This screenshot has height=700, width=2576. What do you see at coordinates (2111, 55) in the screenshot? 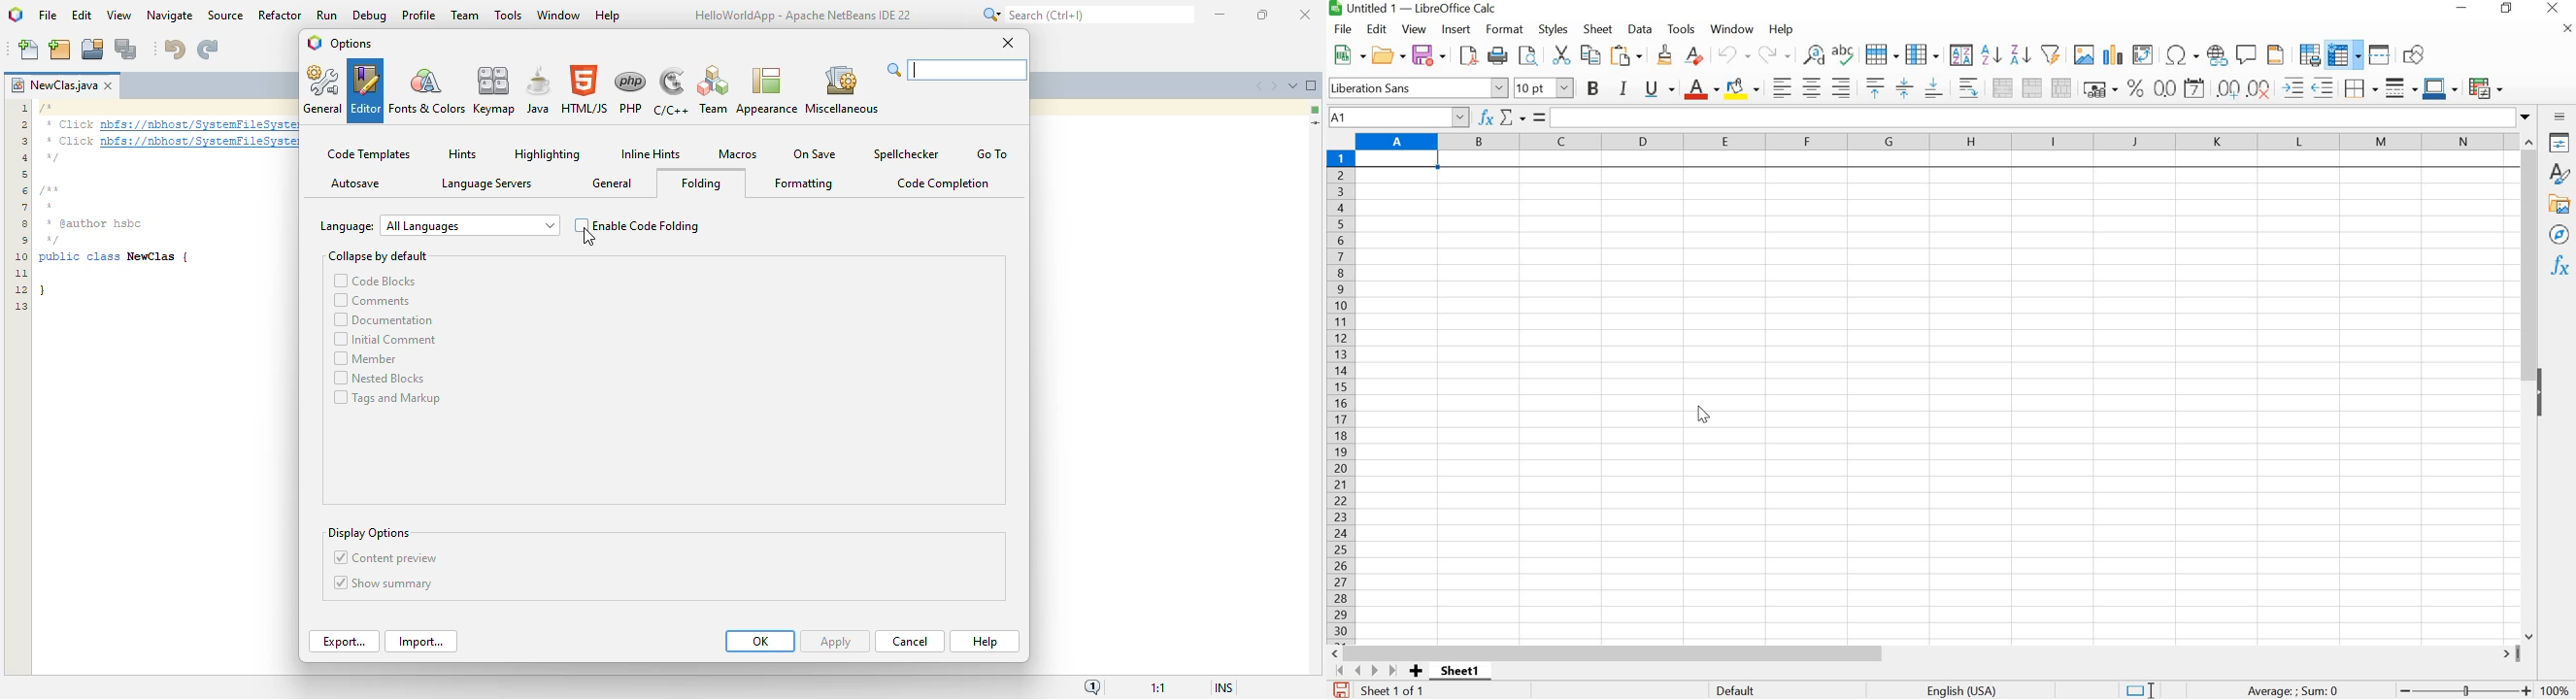
I see `CHART` at bounding box center [2111, 55].